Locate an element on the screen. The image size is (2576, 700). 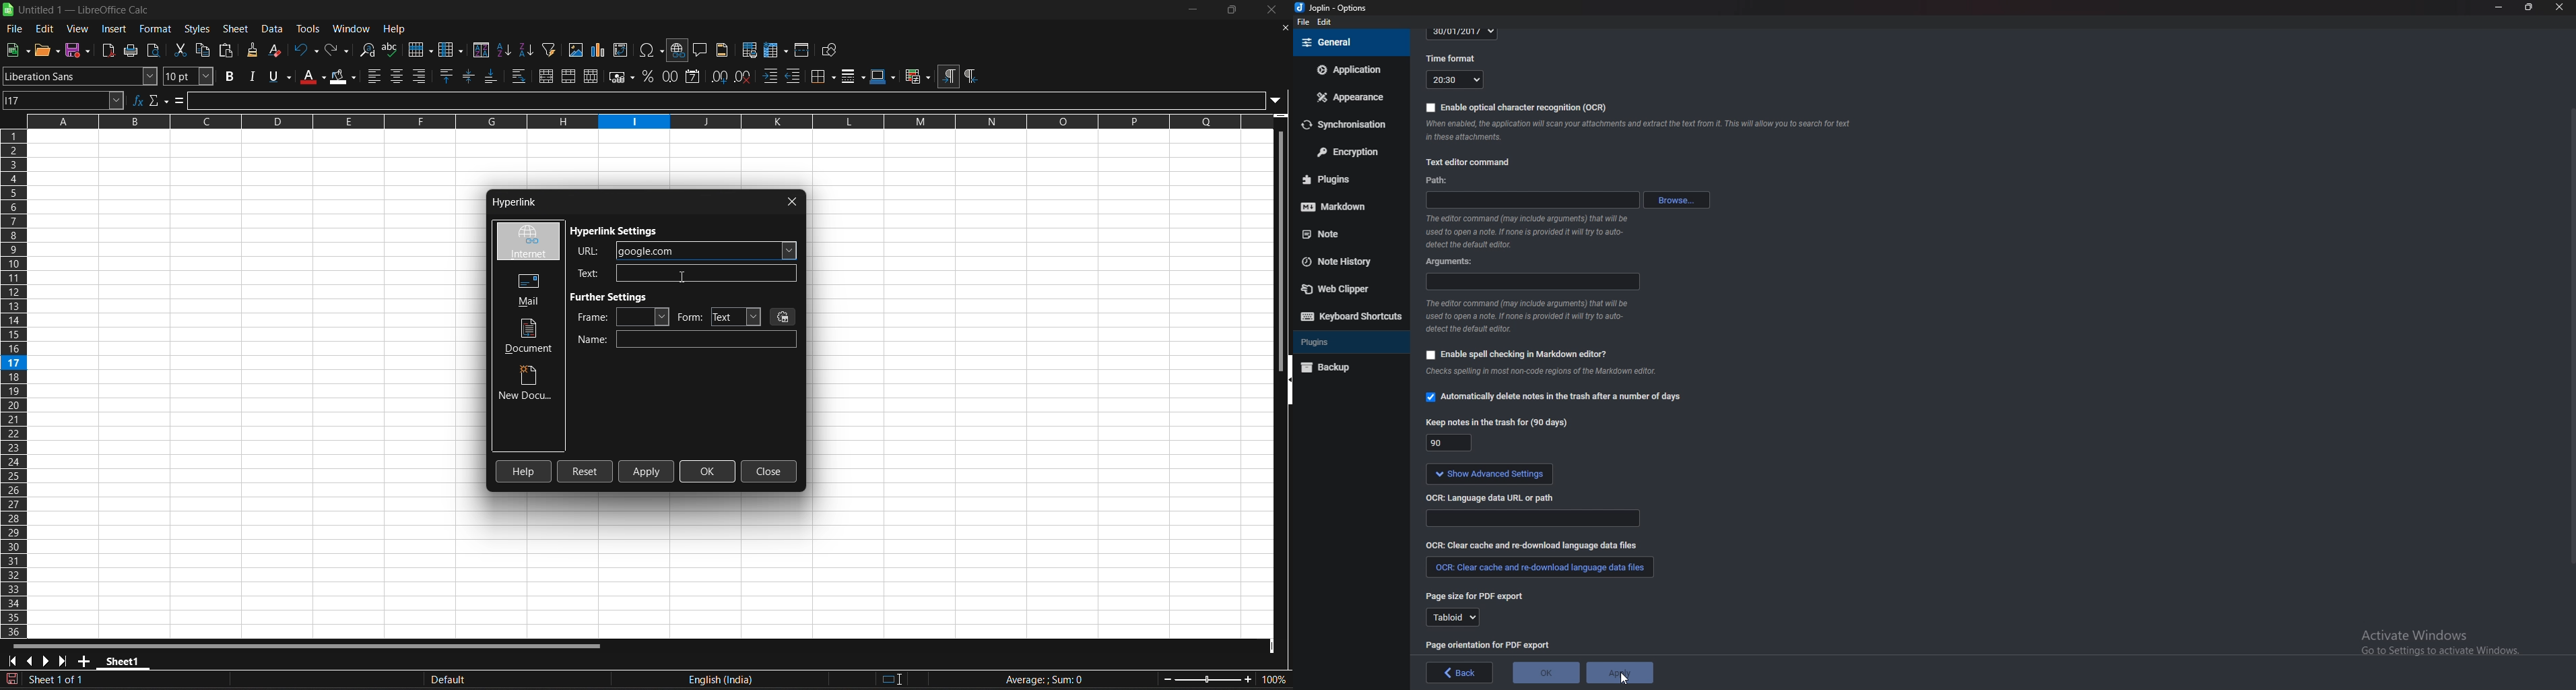
sheet is located at coordinates (236, 29).